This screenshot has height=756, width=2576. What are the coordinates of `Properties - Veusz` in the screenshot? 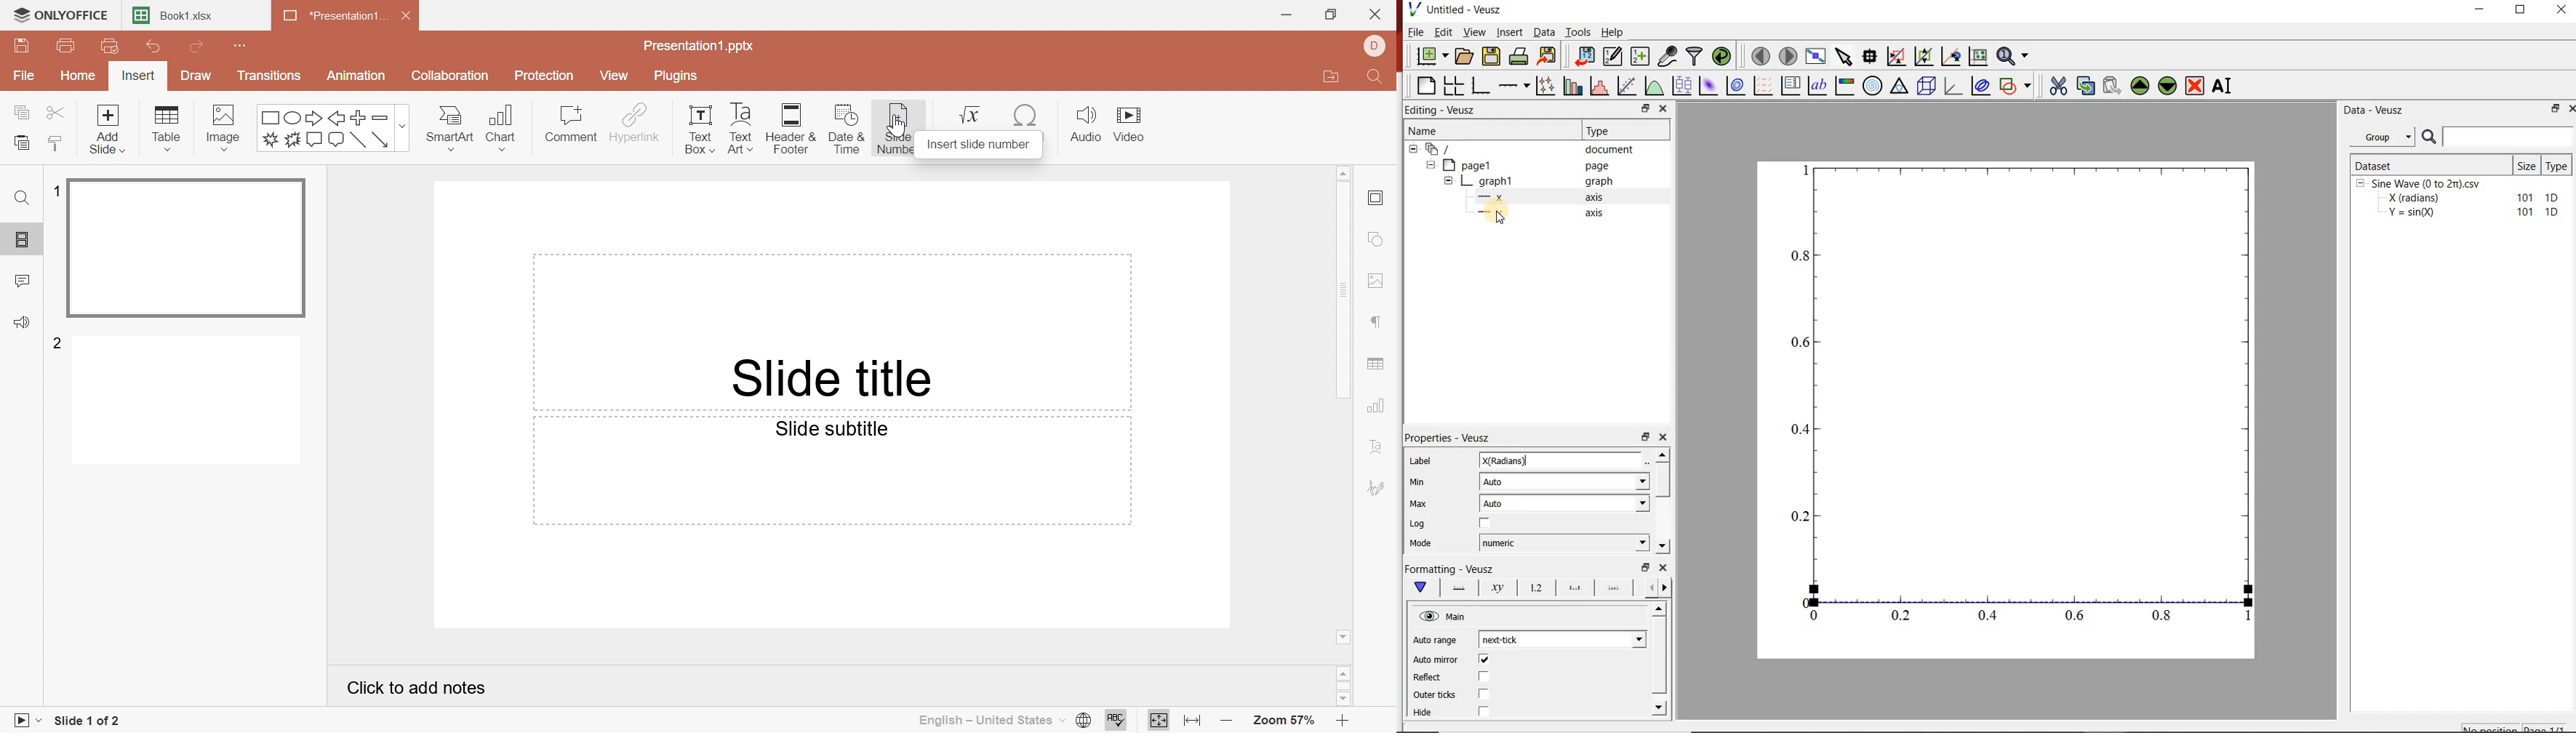 It's located at (1449, 437).